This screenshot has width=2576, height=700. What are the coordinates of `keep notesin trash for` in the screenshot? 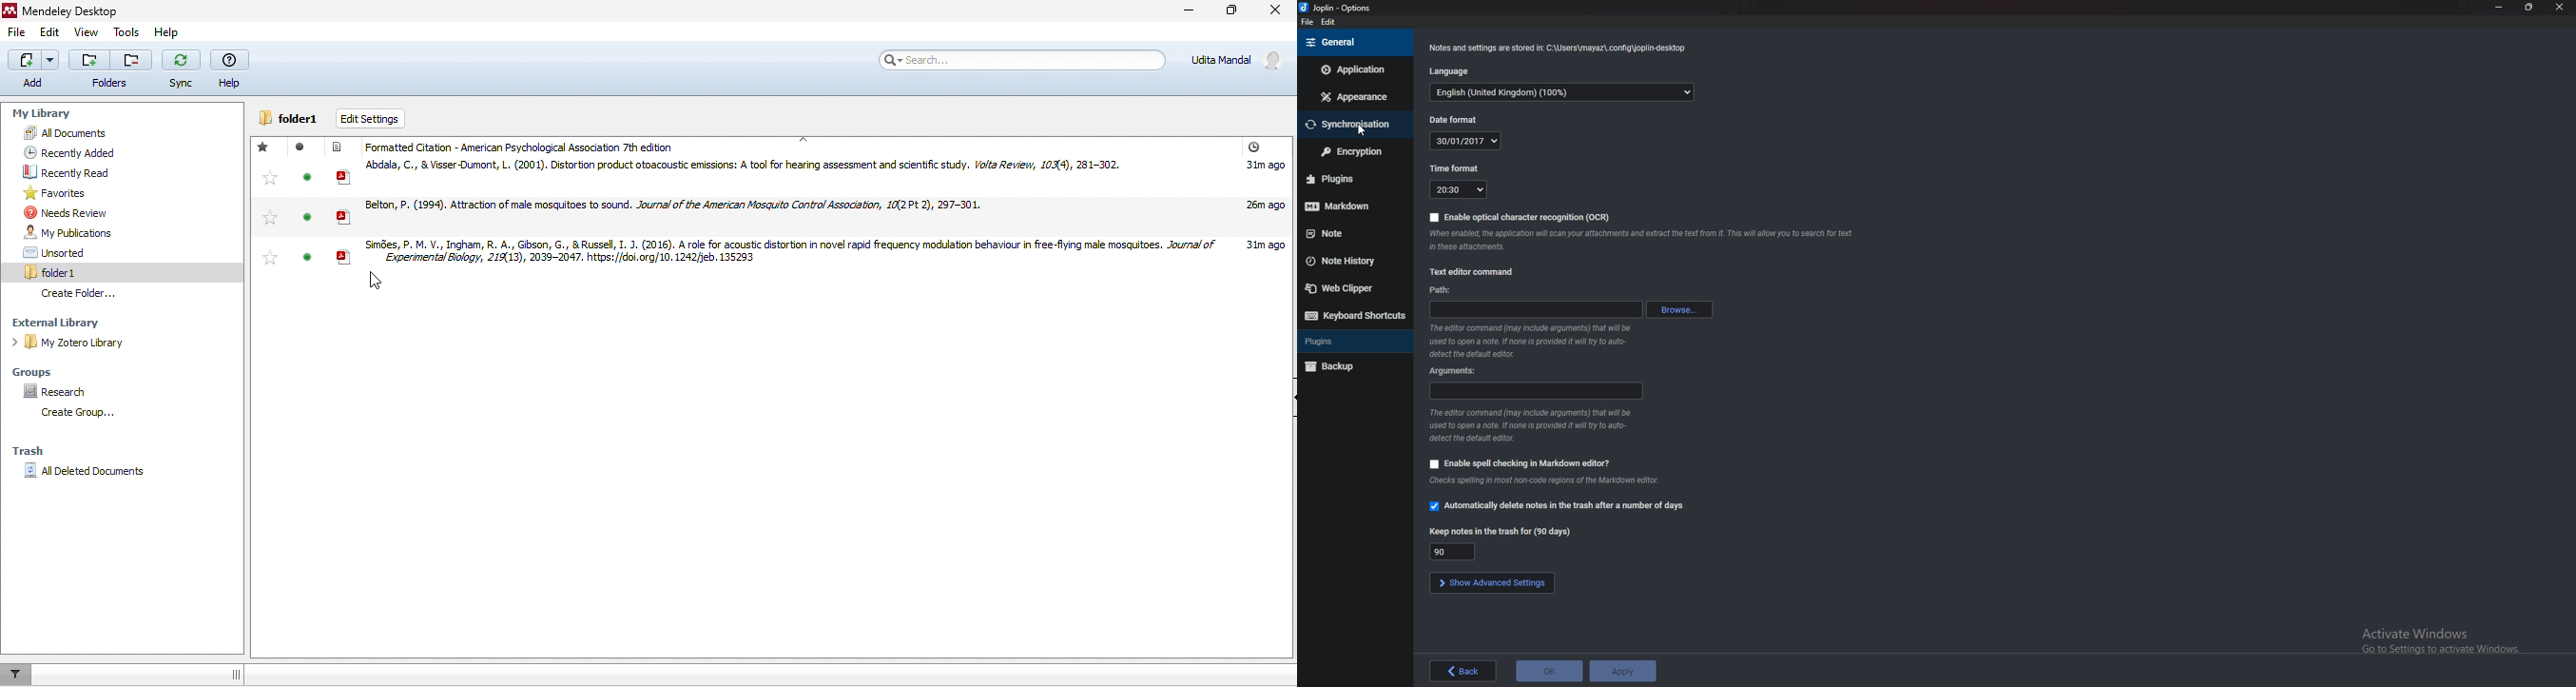 It's located at (1501, 530).